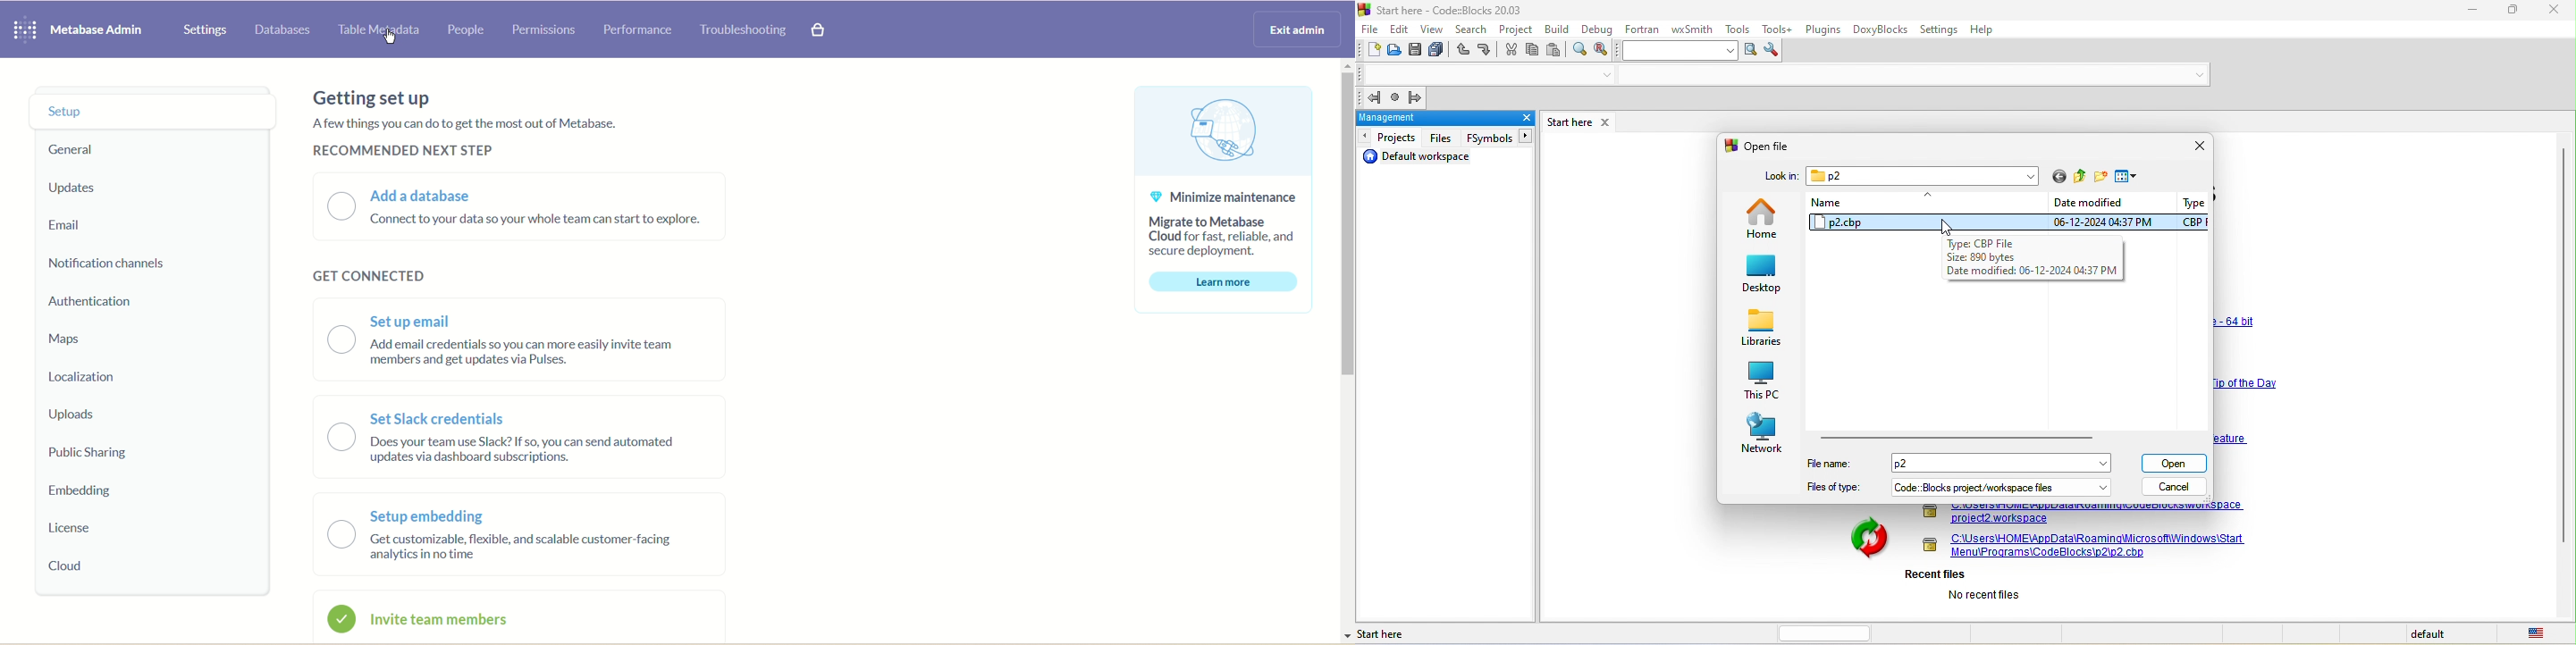 This screenshot has height=672, width=2576. What do you see at coordinates (2084, 515) in the screenshot?
I see `link` at bounding box center [2084, 515].